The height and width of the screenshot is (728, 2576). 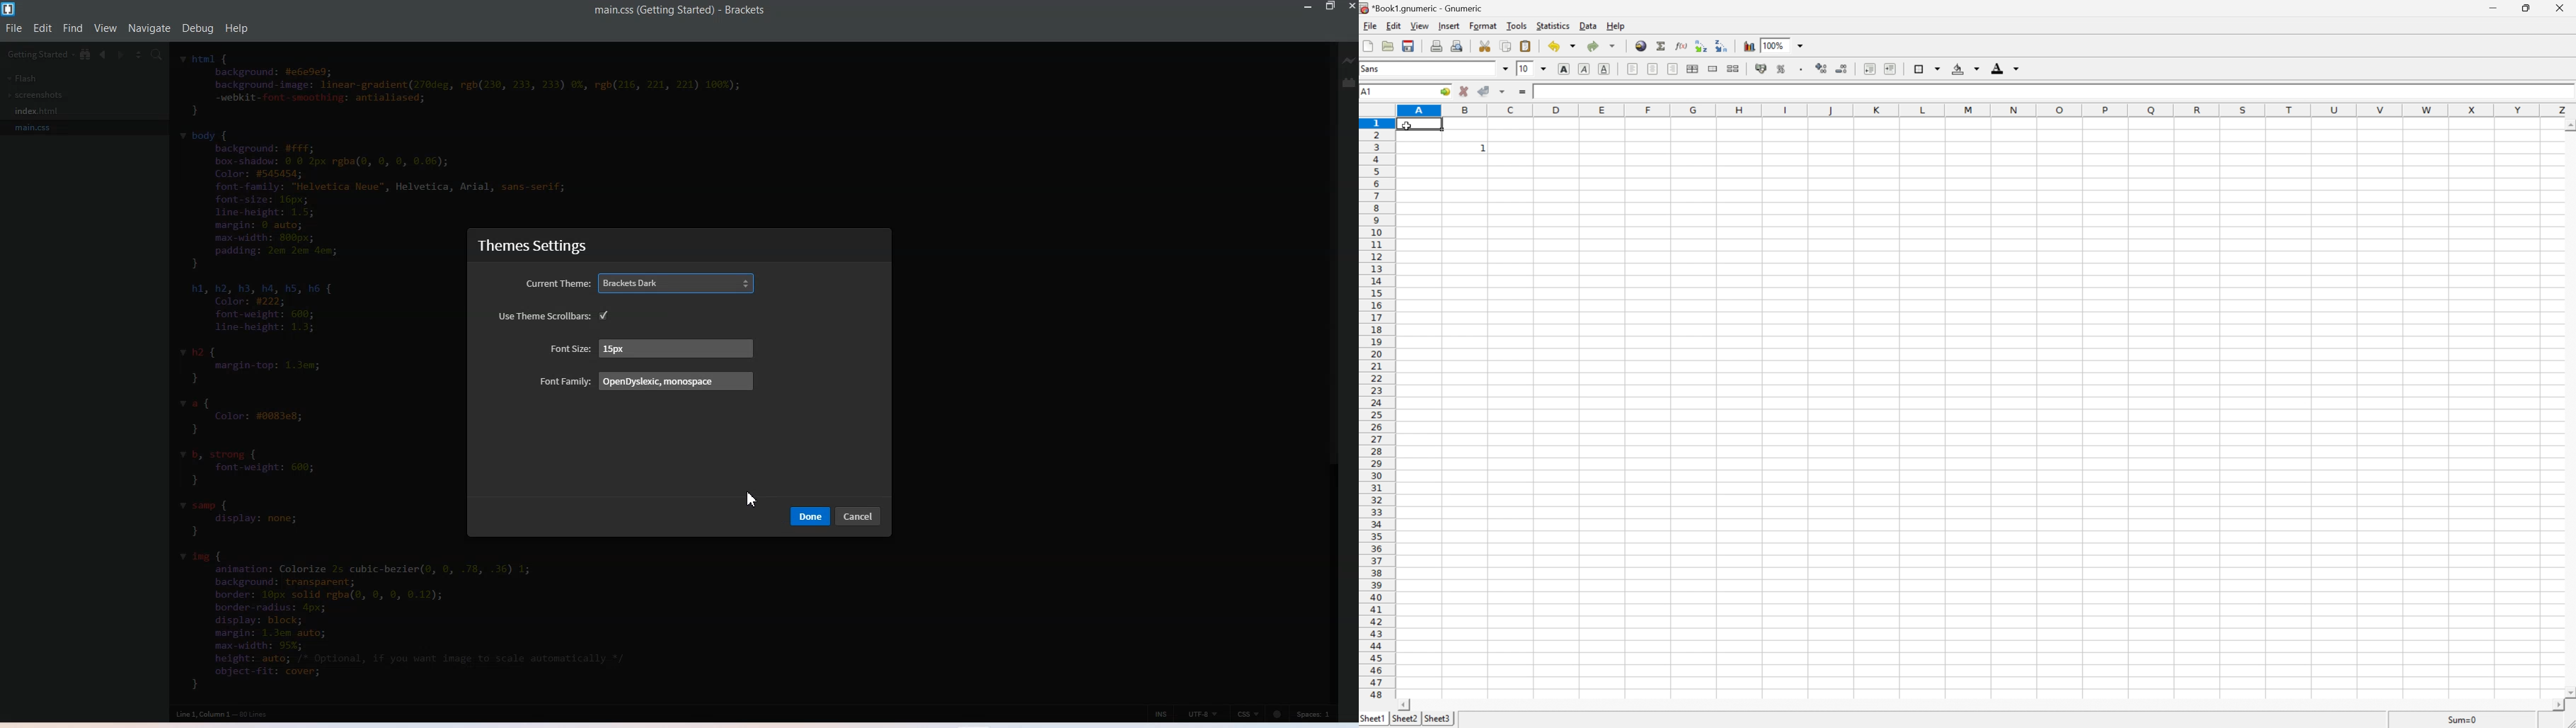 What do you see at coordinates (1331, 7) in the screenshot?
I see `Maximize` at bounding box center [1331, 7].